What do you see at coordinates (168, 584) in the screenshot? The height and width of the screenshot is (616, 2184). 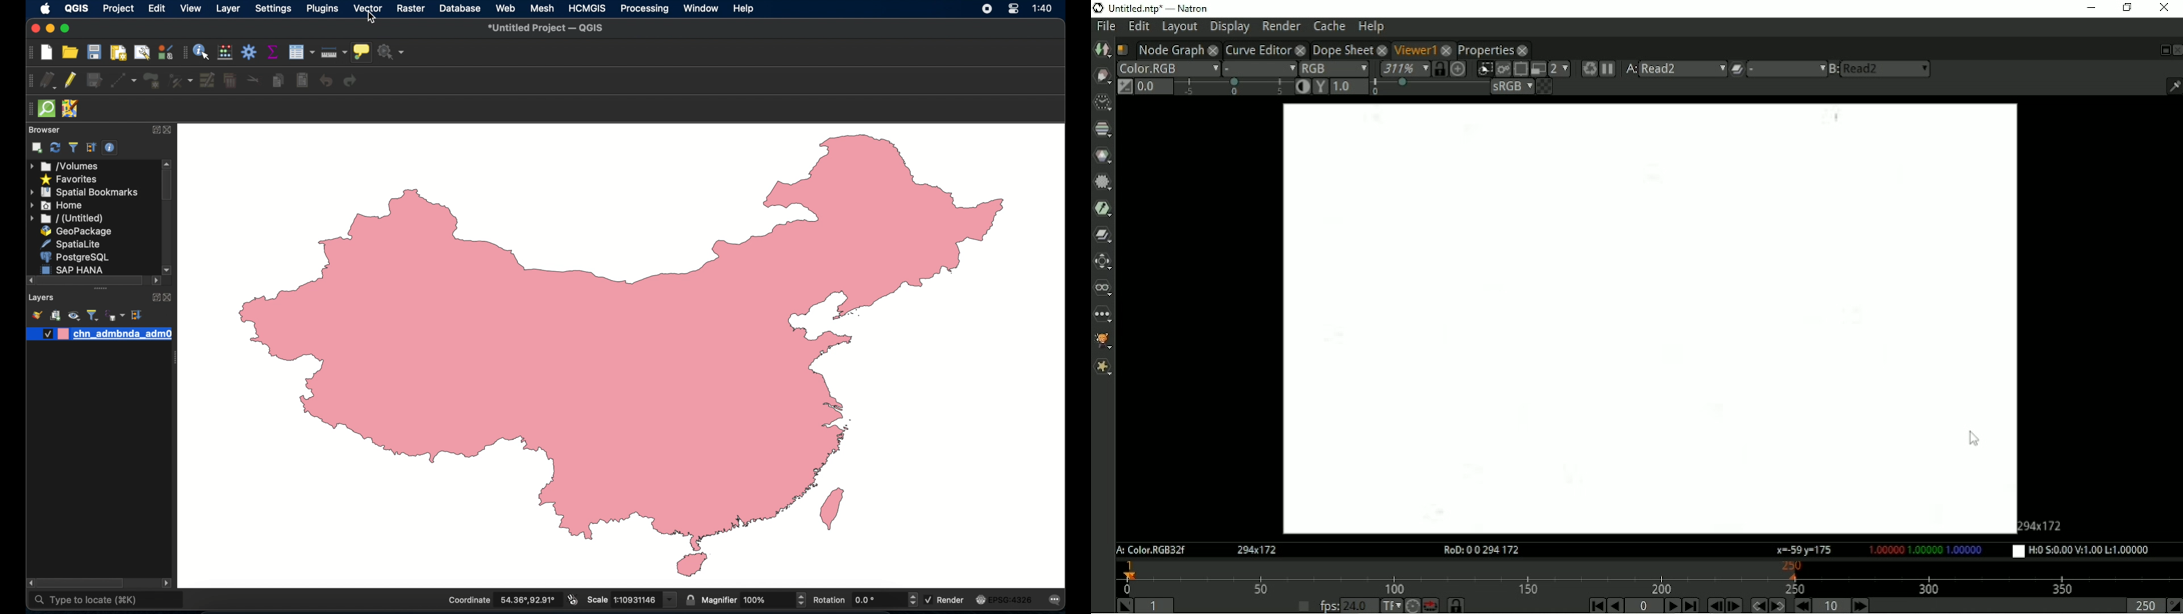 I see `scrol. lleft arrow` at bounding box center [168, 584].